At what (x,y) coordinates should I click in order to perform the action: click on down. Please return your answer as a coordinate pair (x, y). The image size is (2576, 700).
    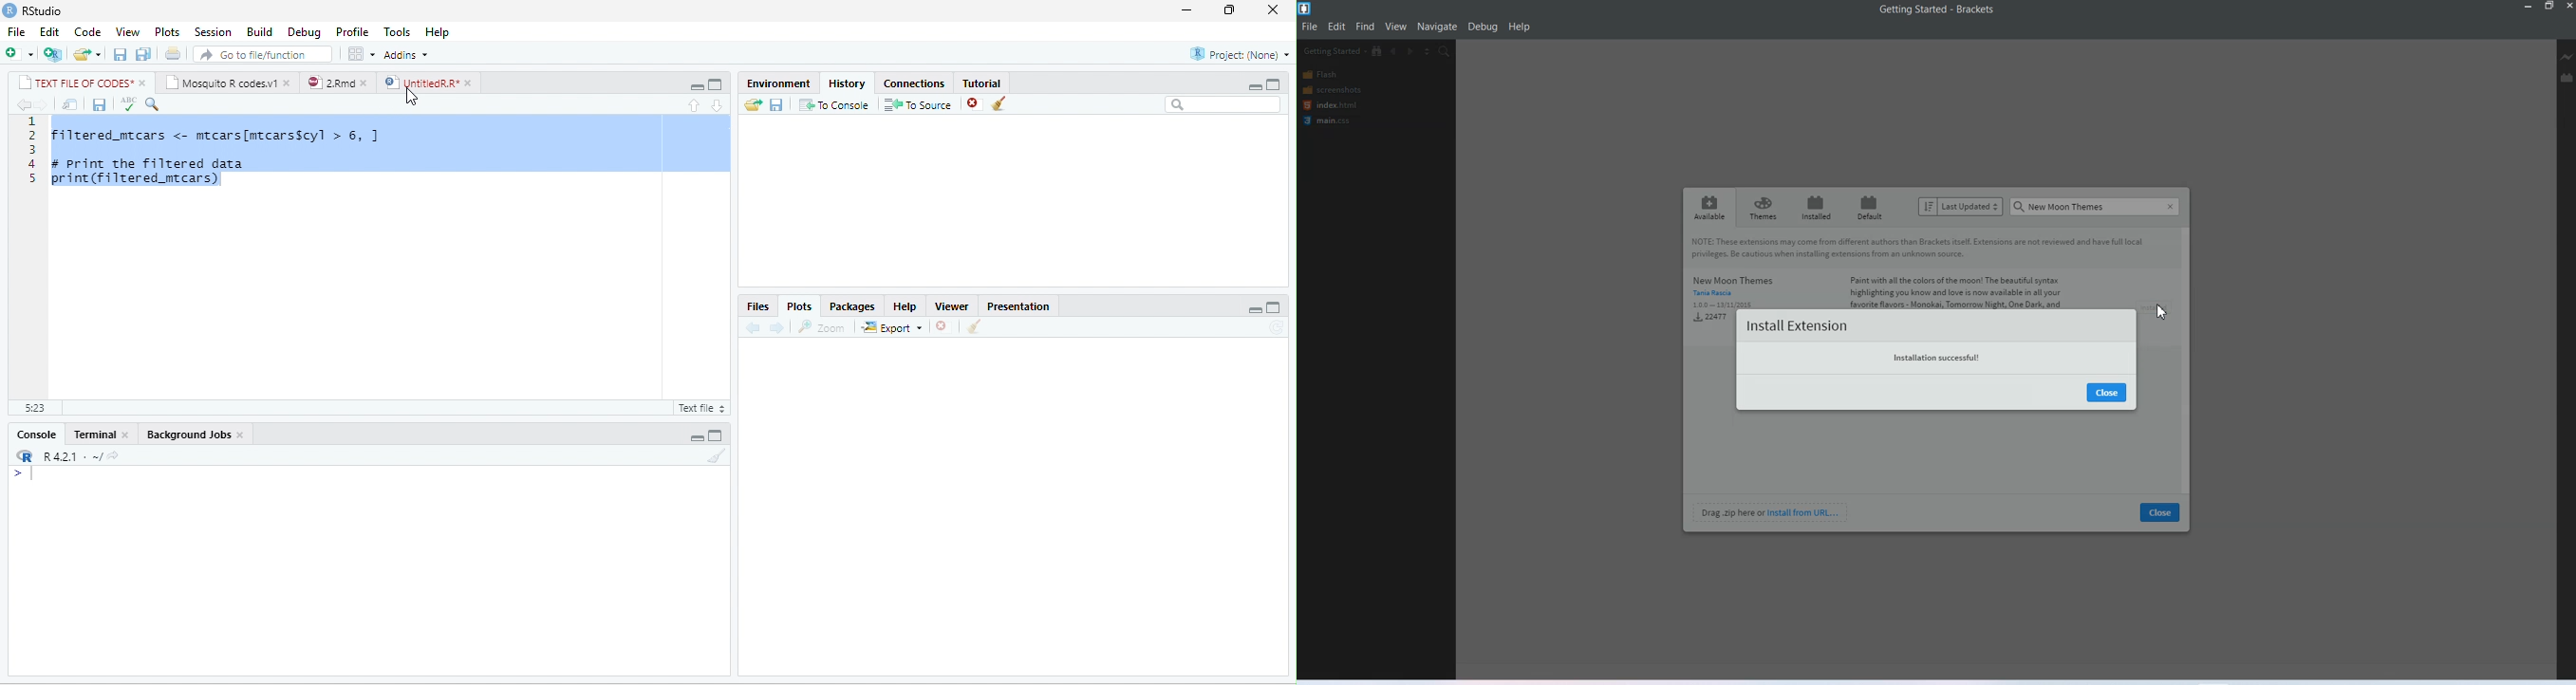
    Looking at the image, I should click on (719, 104).